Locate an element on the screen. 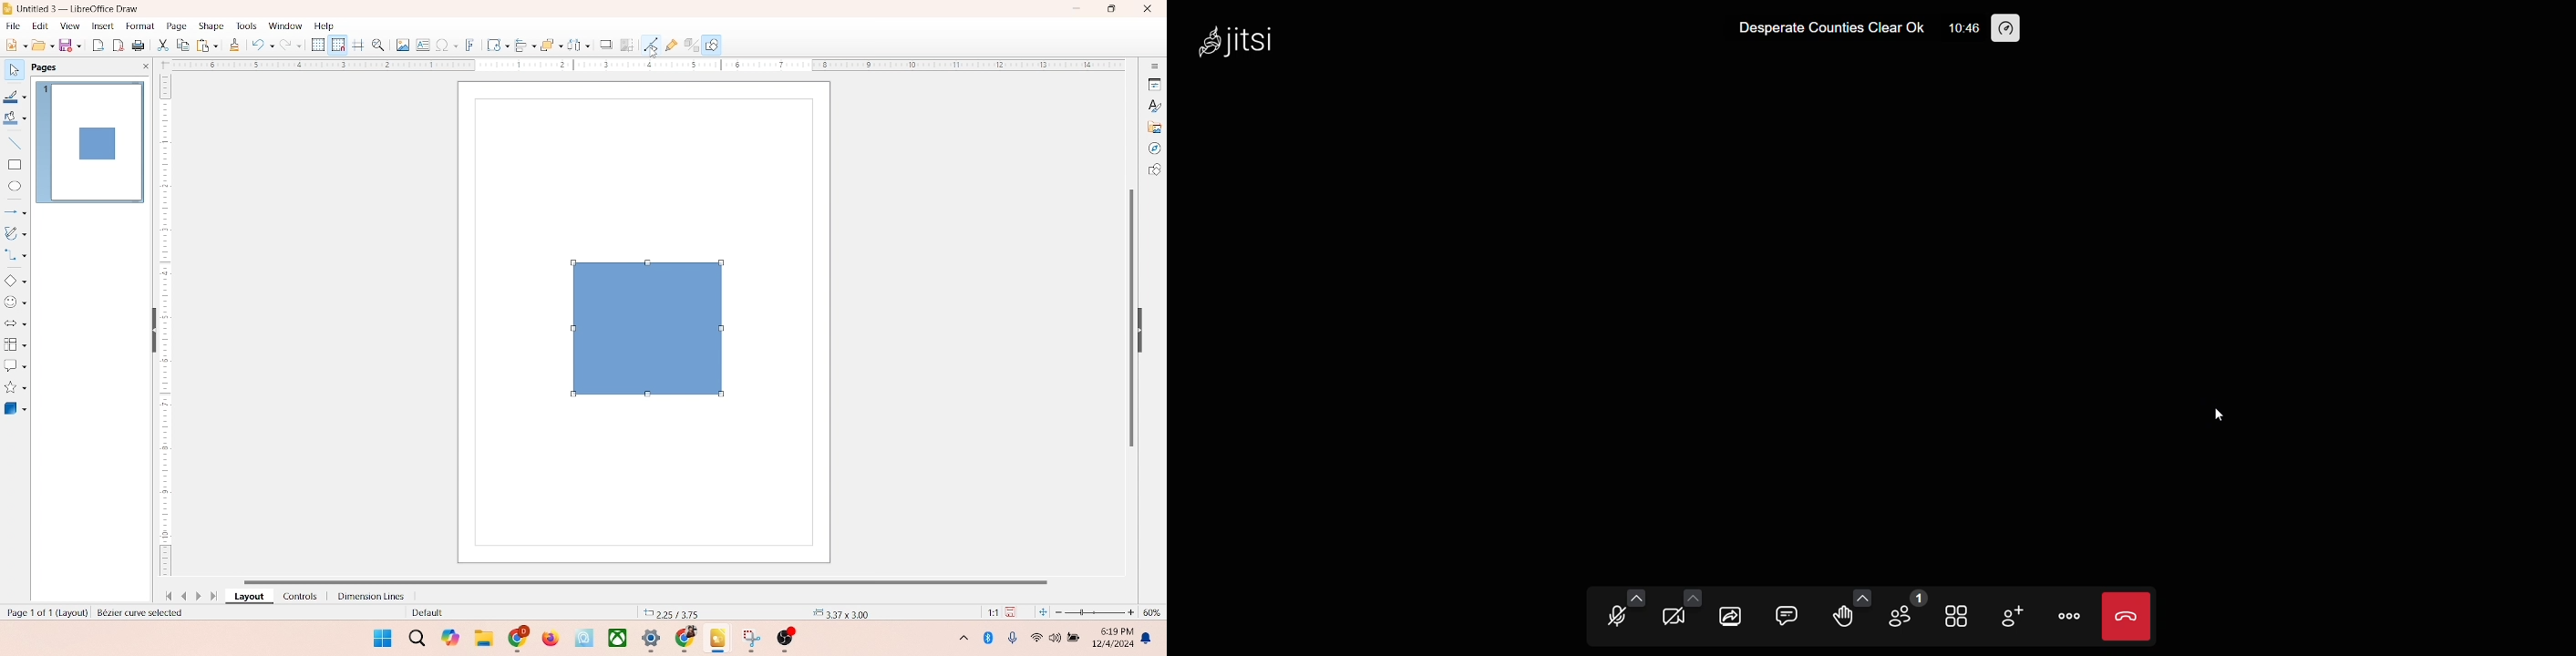 The image size is (2576, 672). hide is located at coordinates (1145, 327).